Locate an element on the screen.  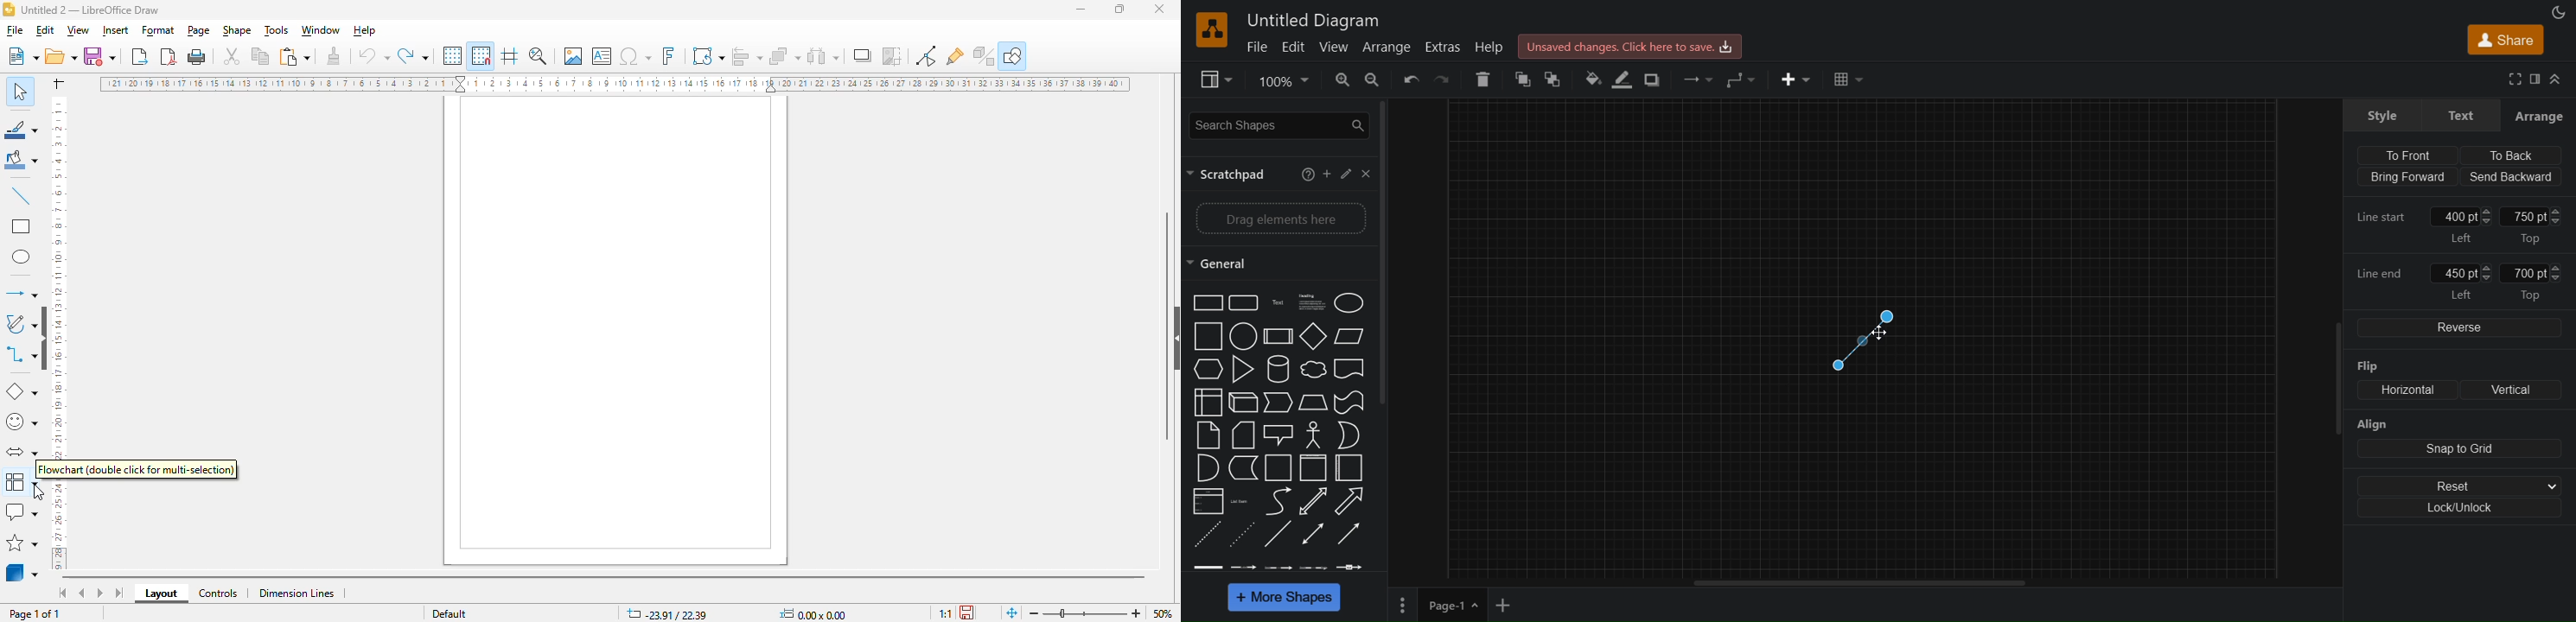
shape is located at coordinates (238, 31).